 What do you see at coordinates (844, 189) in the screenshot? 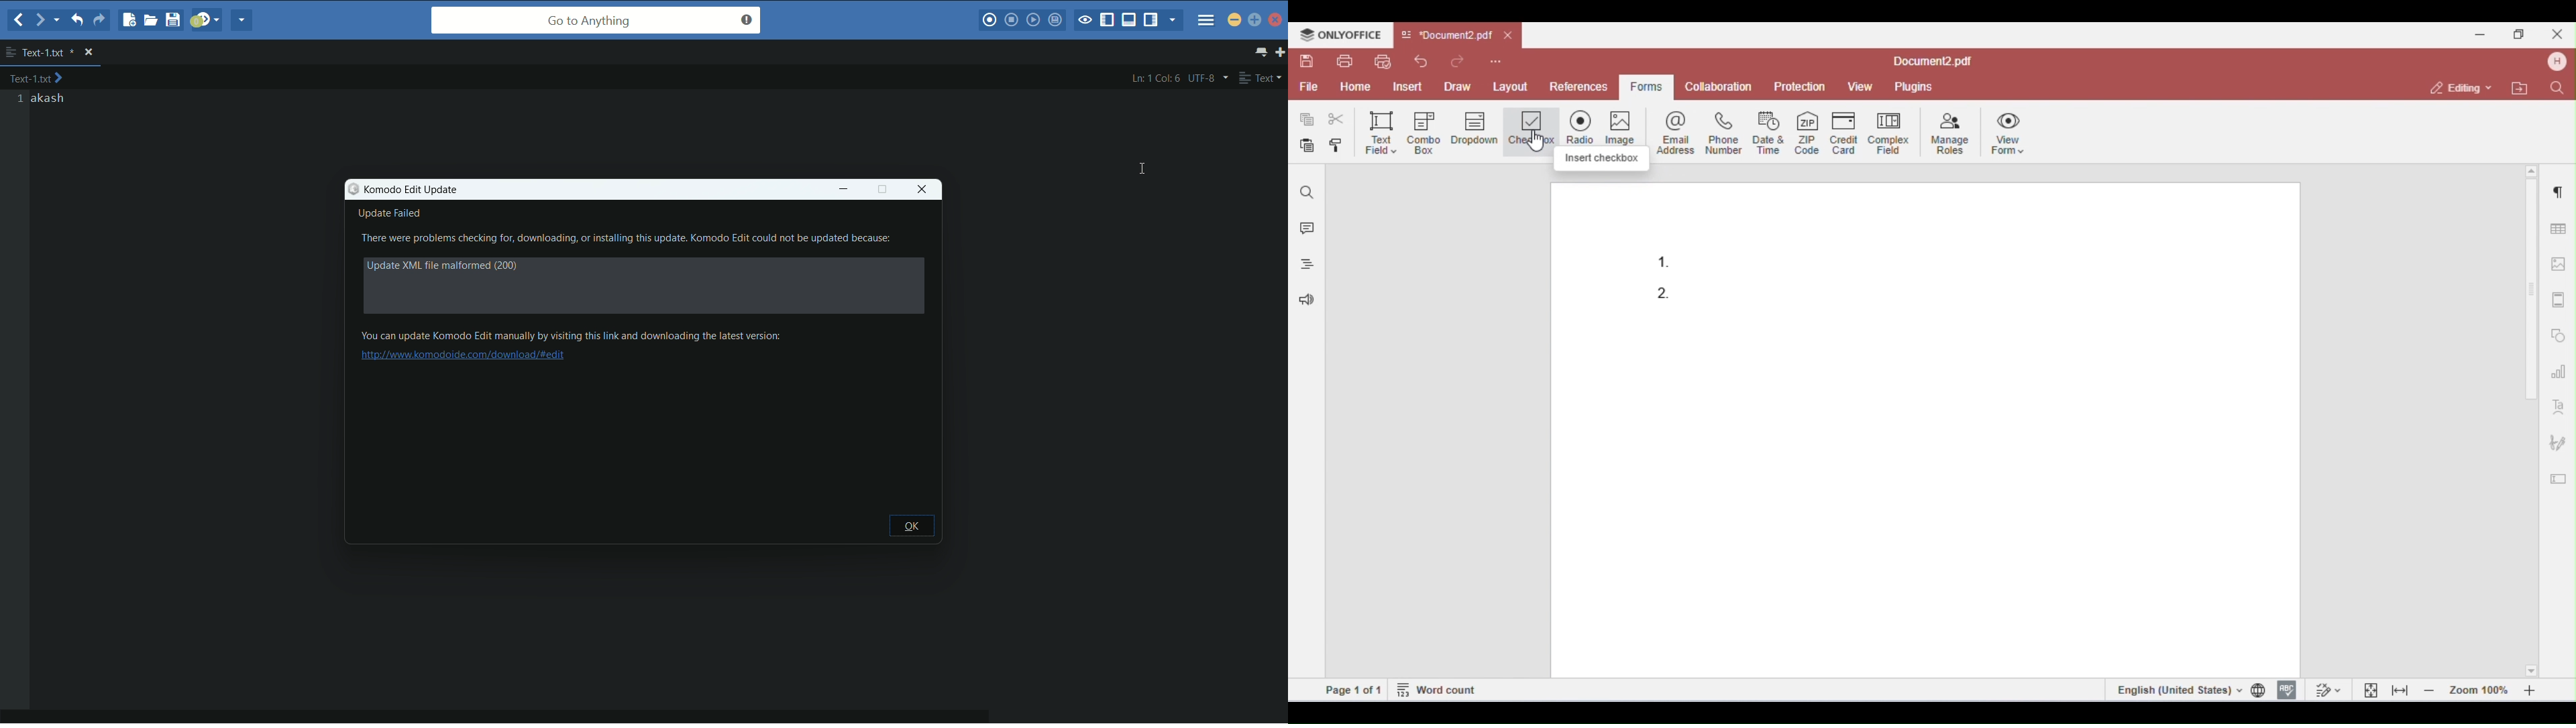
I see `minimize` at bounding box center [844, 189].